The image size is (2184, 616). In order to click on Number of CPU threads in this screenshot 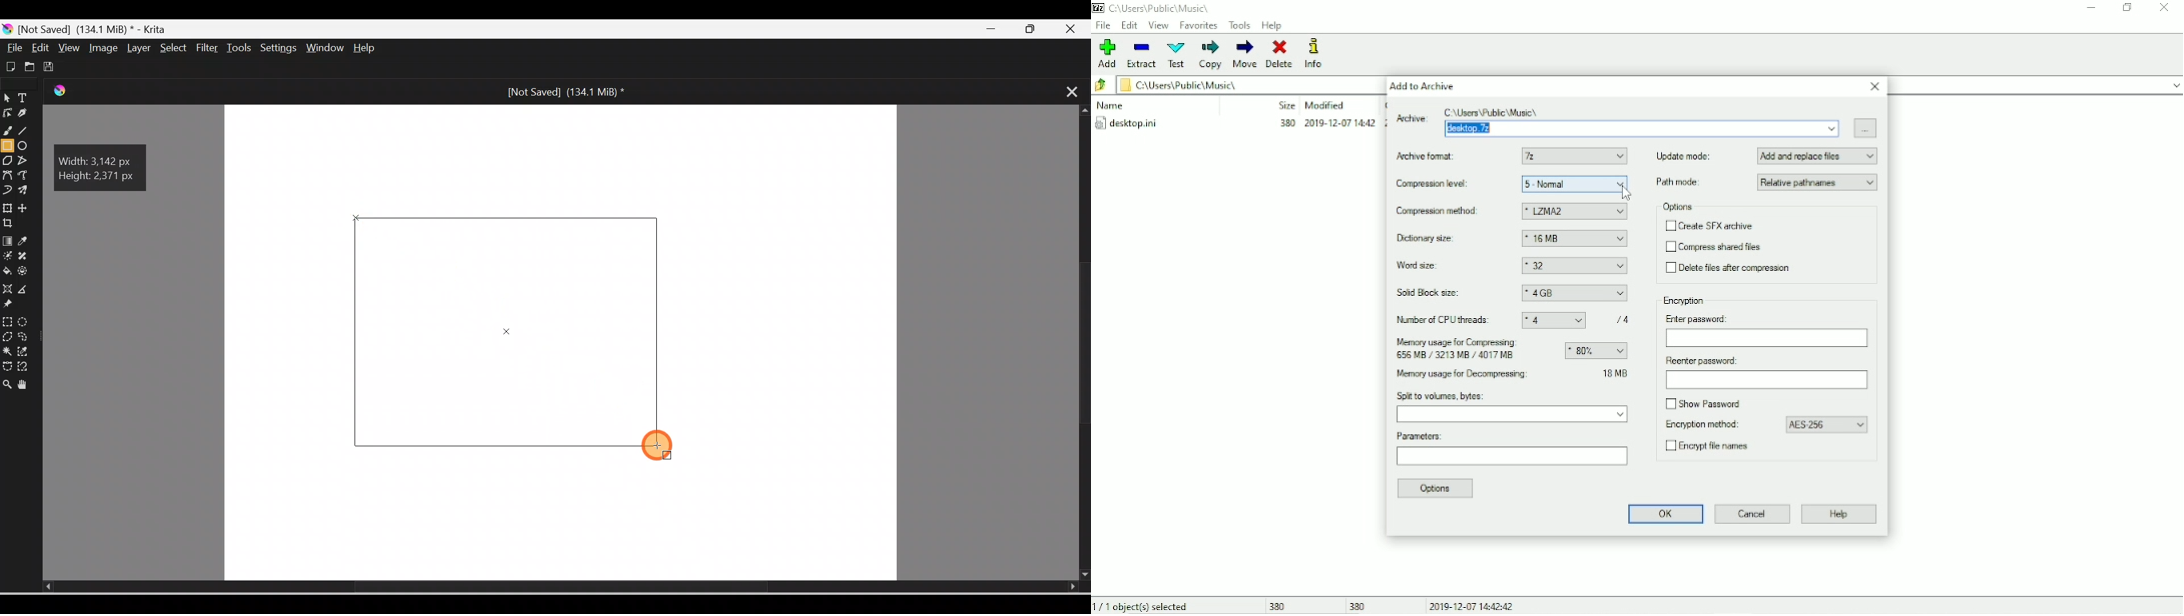, I will do `click(1445, 320)`.